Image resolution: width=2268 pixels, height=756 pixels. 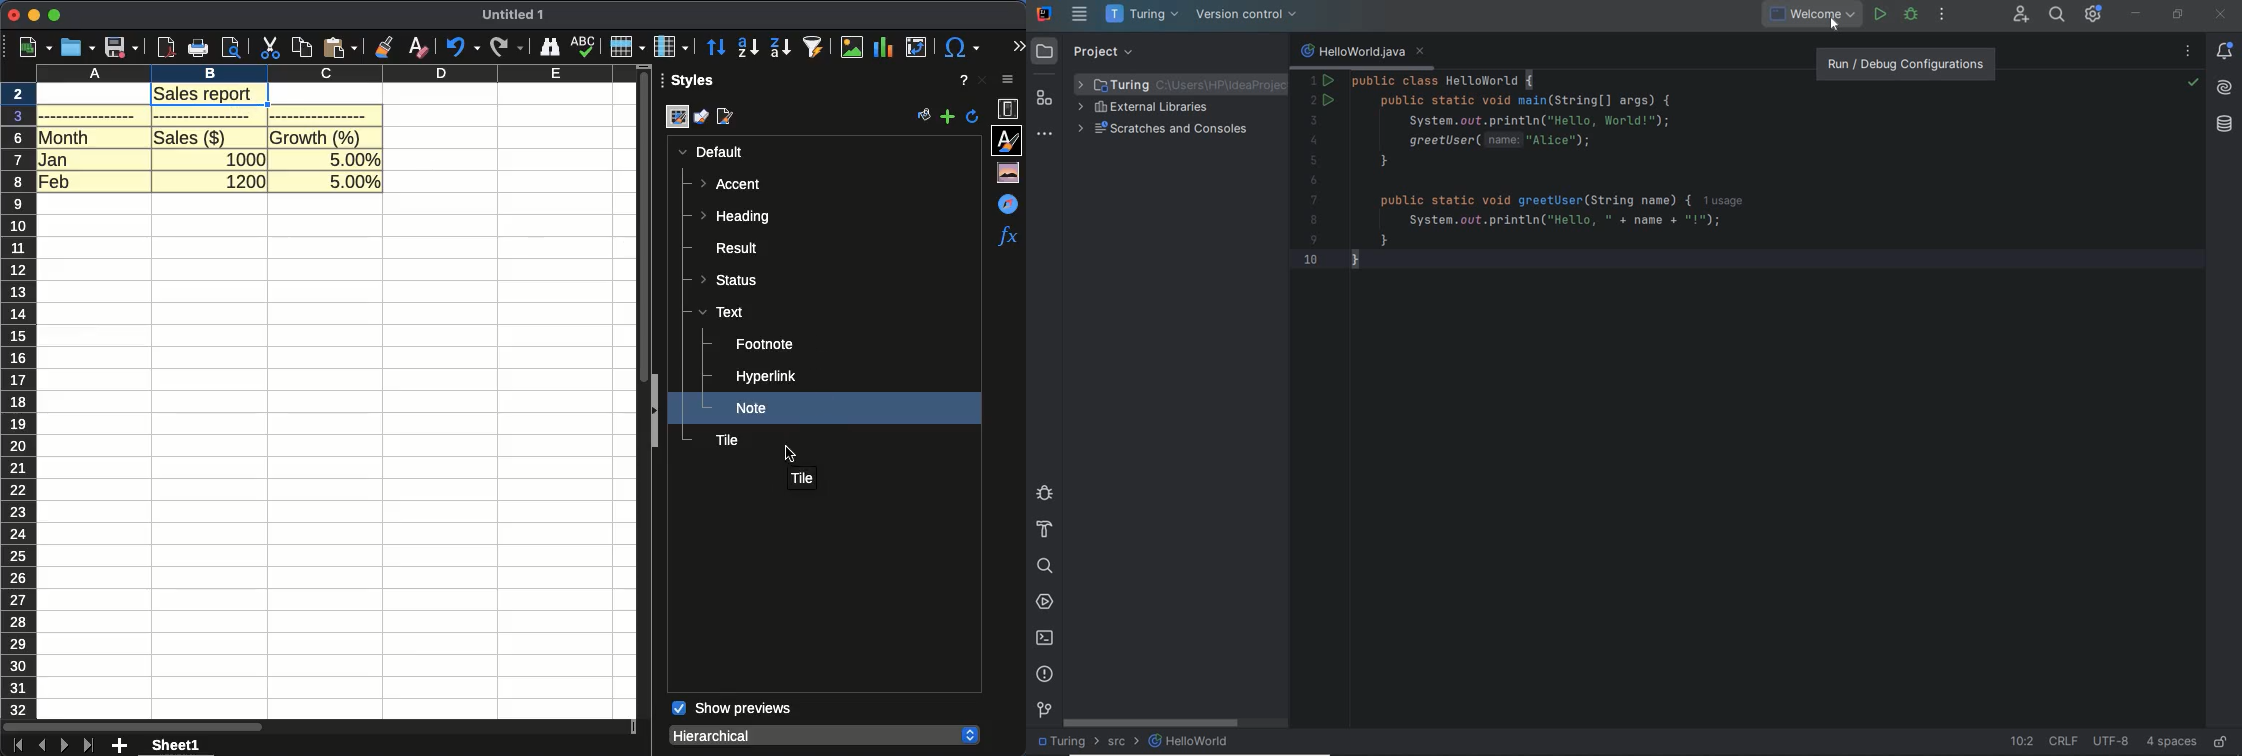 I want to click on 5.00%, so click(x=355, y=183).